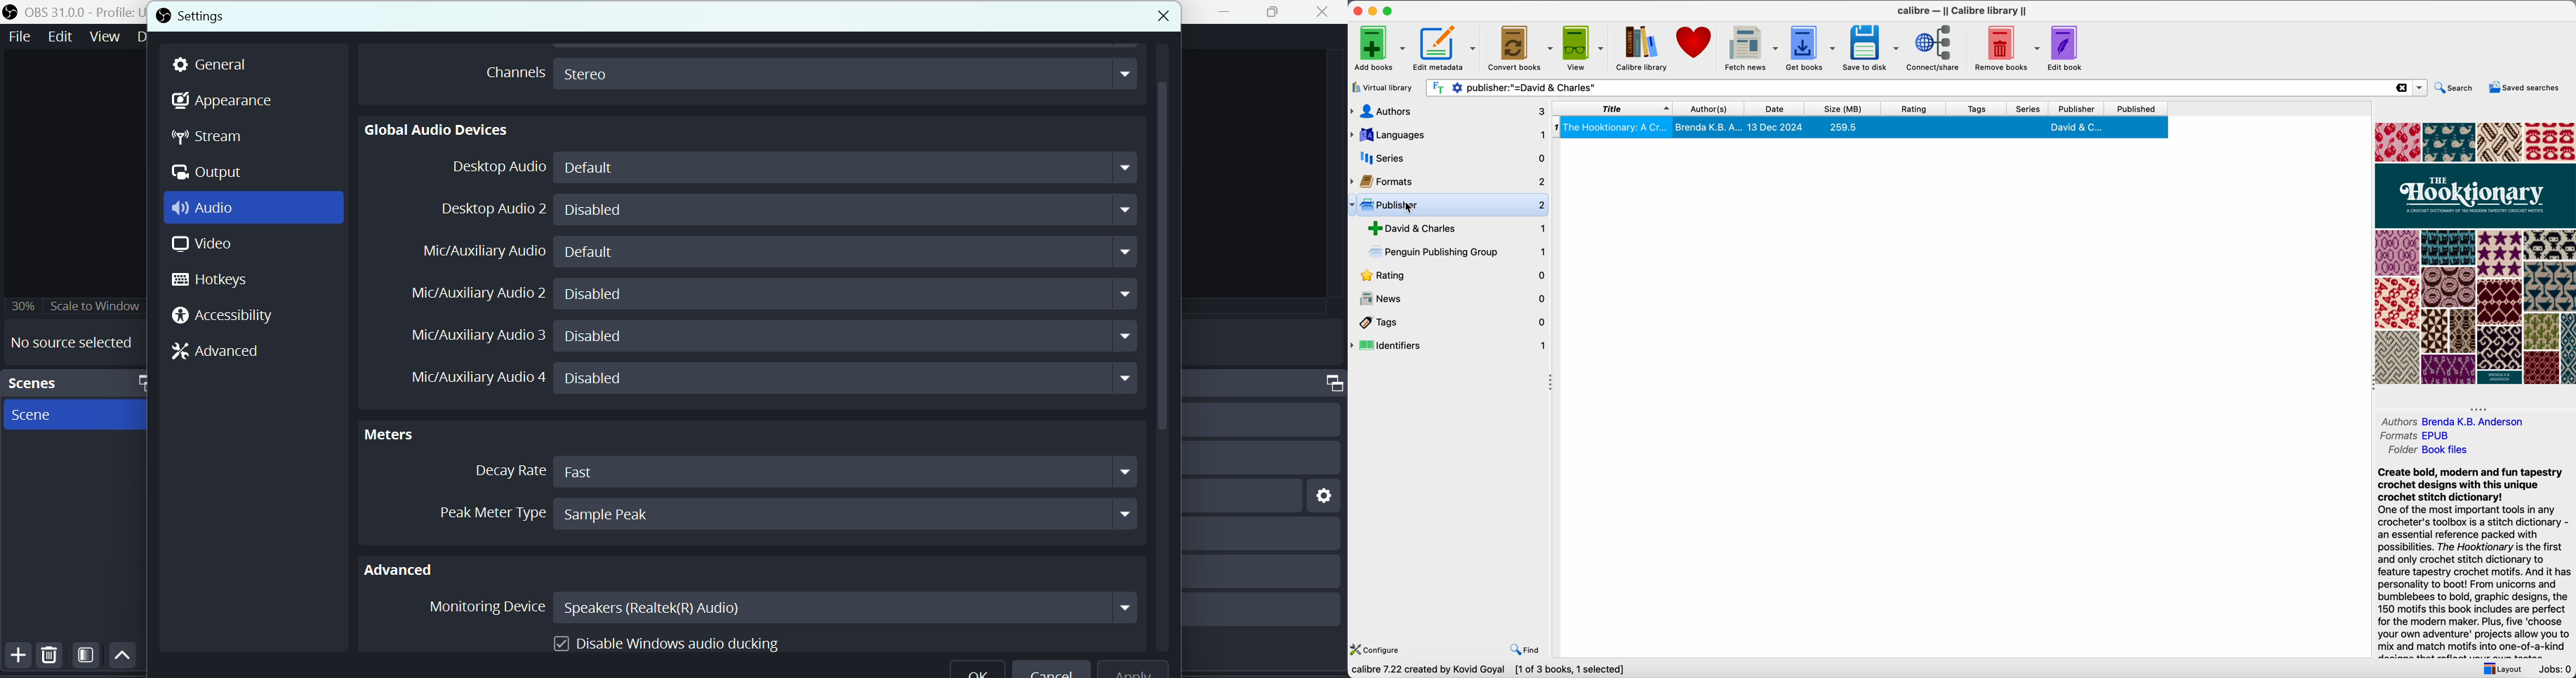 The image size is (2576, 700). Describe the element at coordinates (1861, 127) in the screenshot. I see `The Hooktionary` at that location.